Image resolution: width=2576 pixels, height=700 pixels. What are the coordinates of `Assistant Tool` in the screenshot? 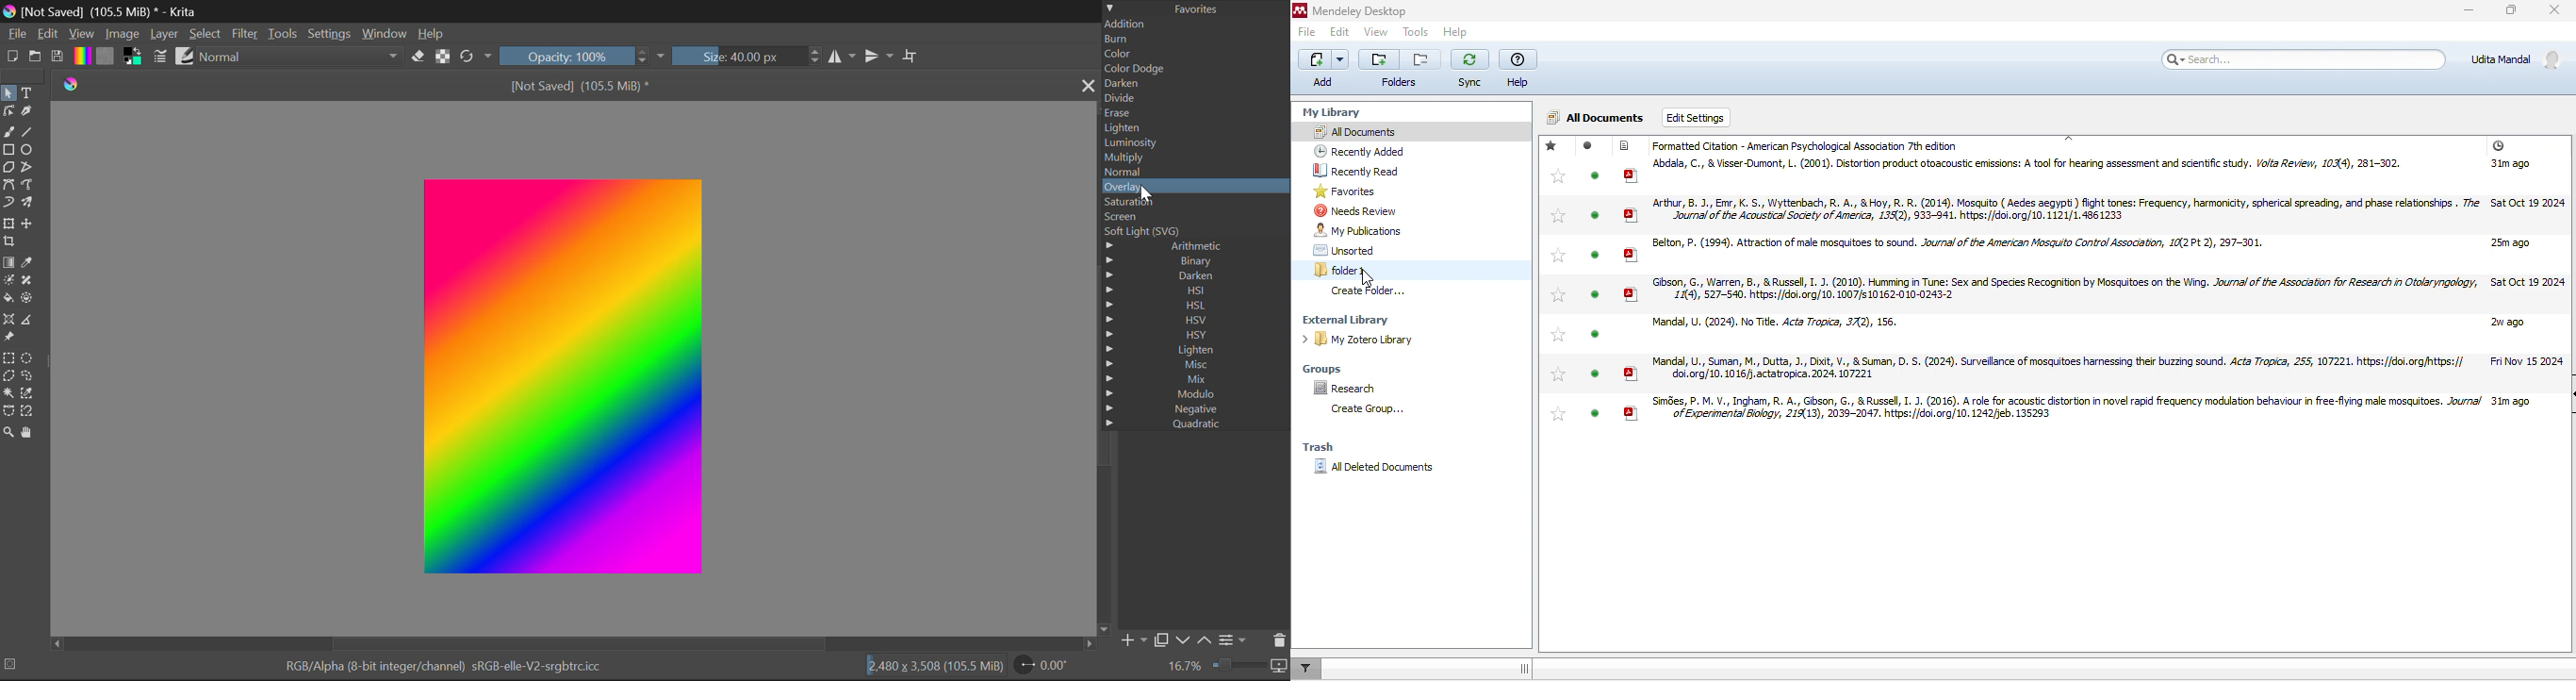 It's located at (11, 320).